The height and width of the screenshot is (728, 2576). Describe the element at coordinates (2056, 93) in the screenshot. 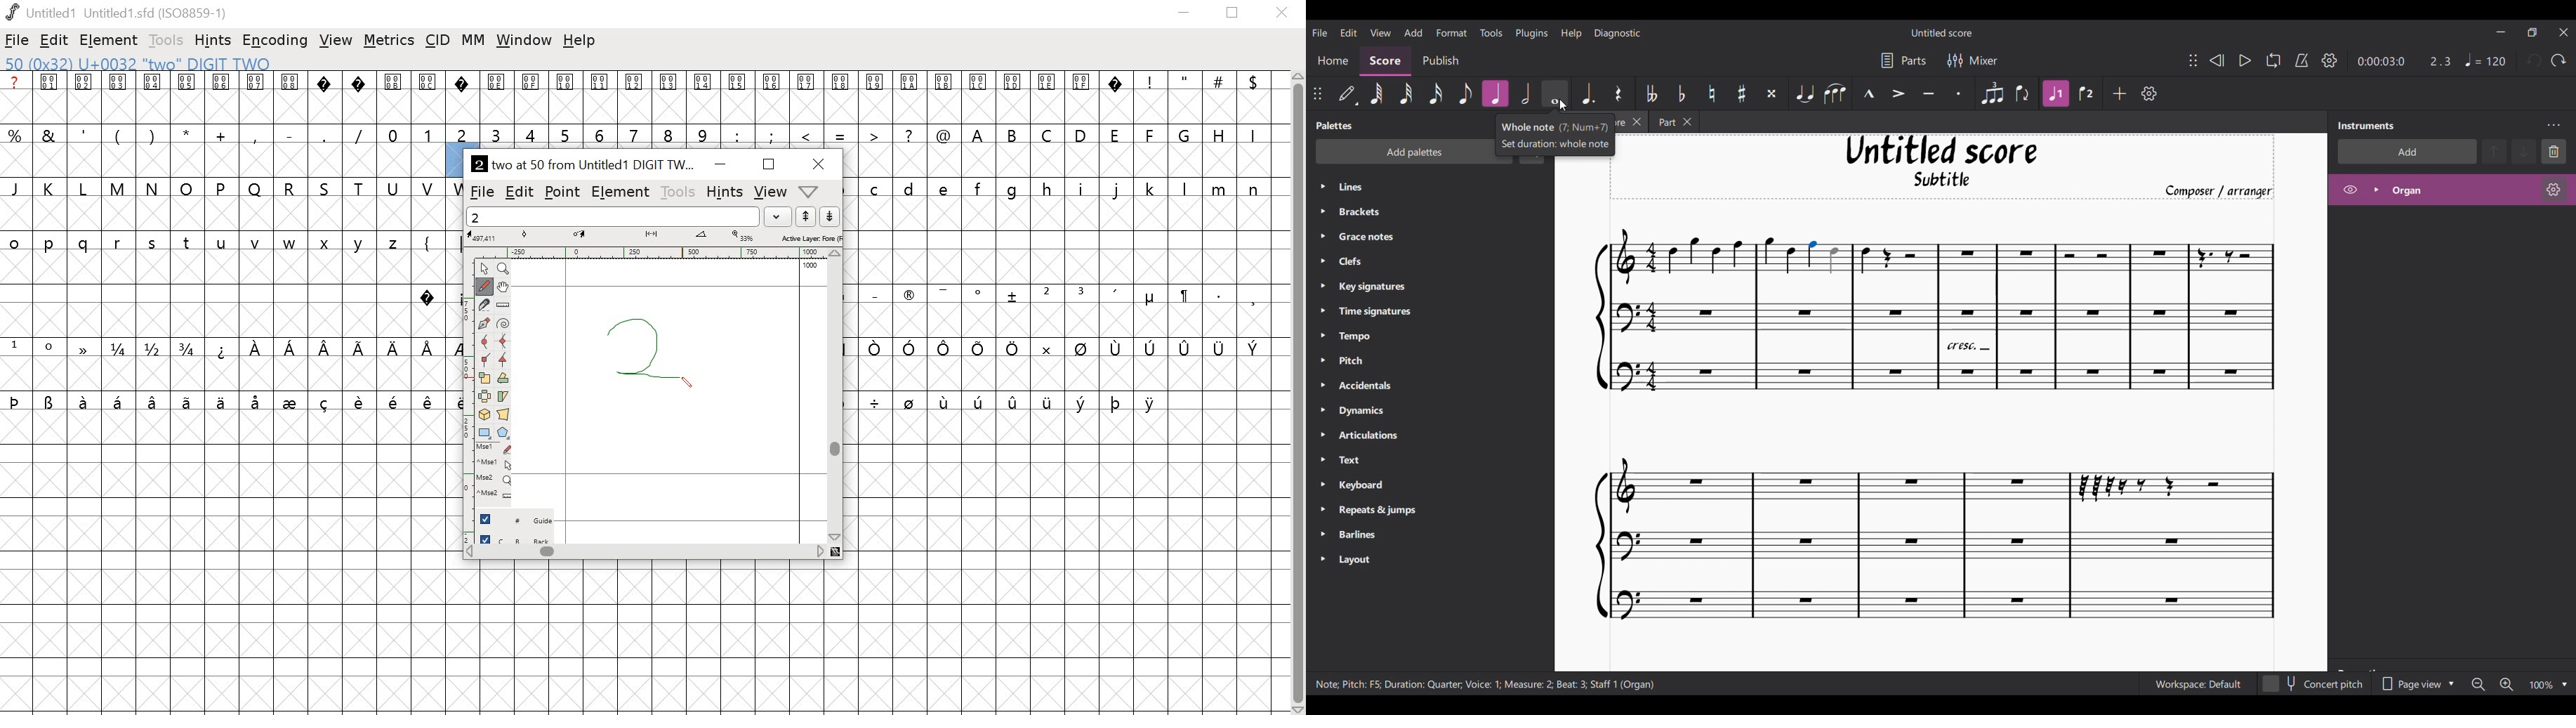

I see `Highlighted after current selection` at that location.